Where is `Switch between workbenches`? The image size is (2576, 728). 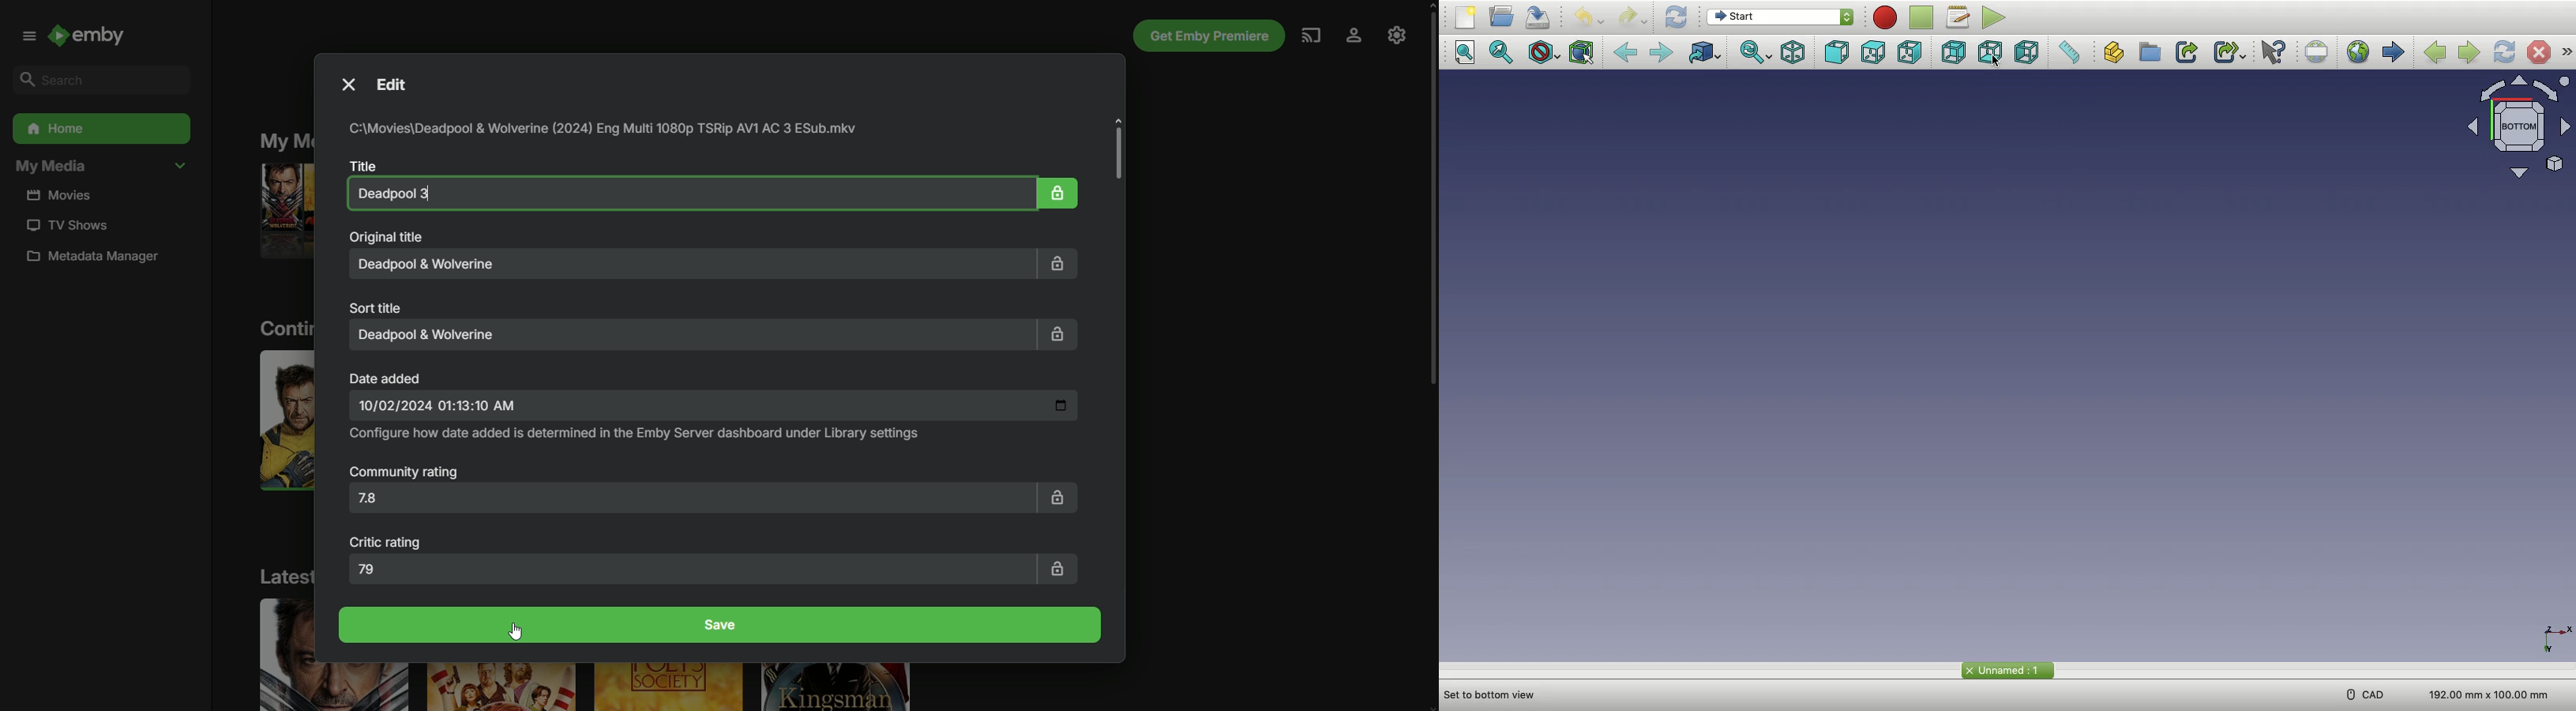
Switch between workbenches is located at coordinates (1779, 18).